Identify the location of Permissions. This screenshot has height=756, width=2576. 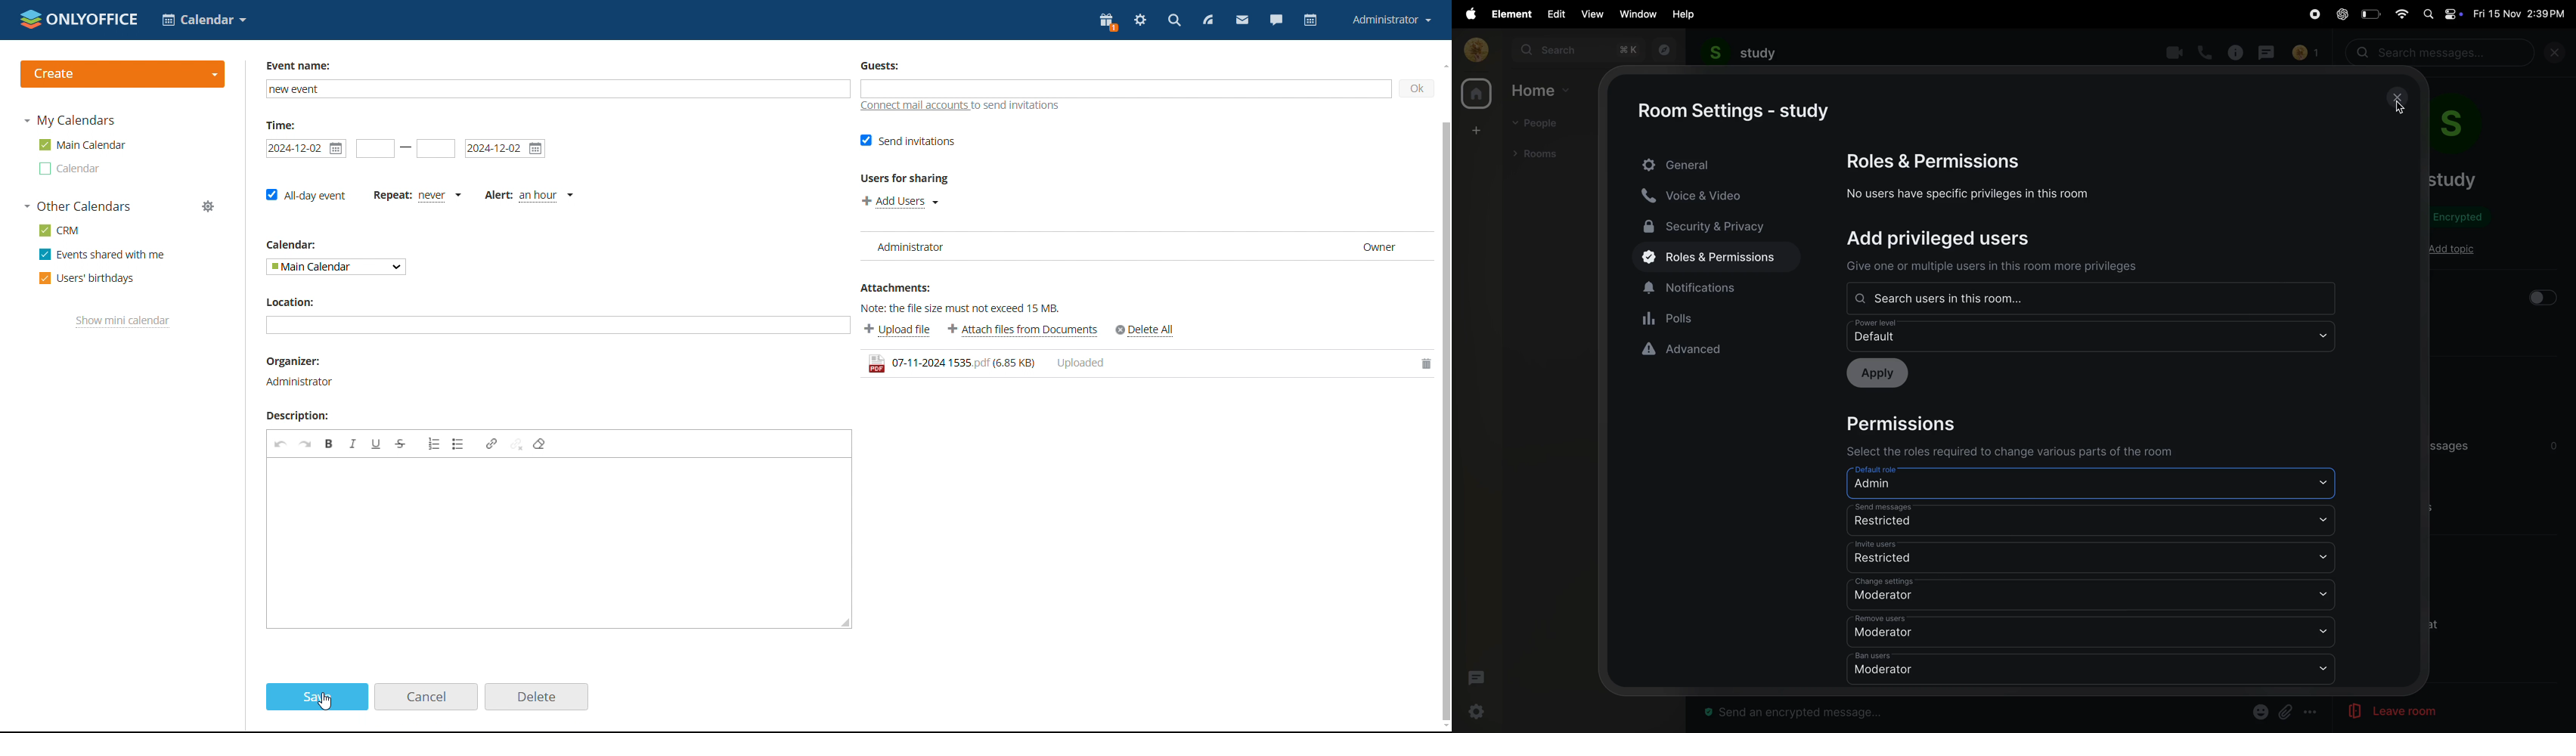
(1907, 422).